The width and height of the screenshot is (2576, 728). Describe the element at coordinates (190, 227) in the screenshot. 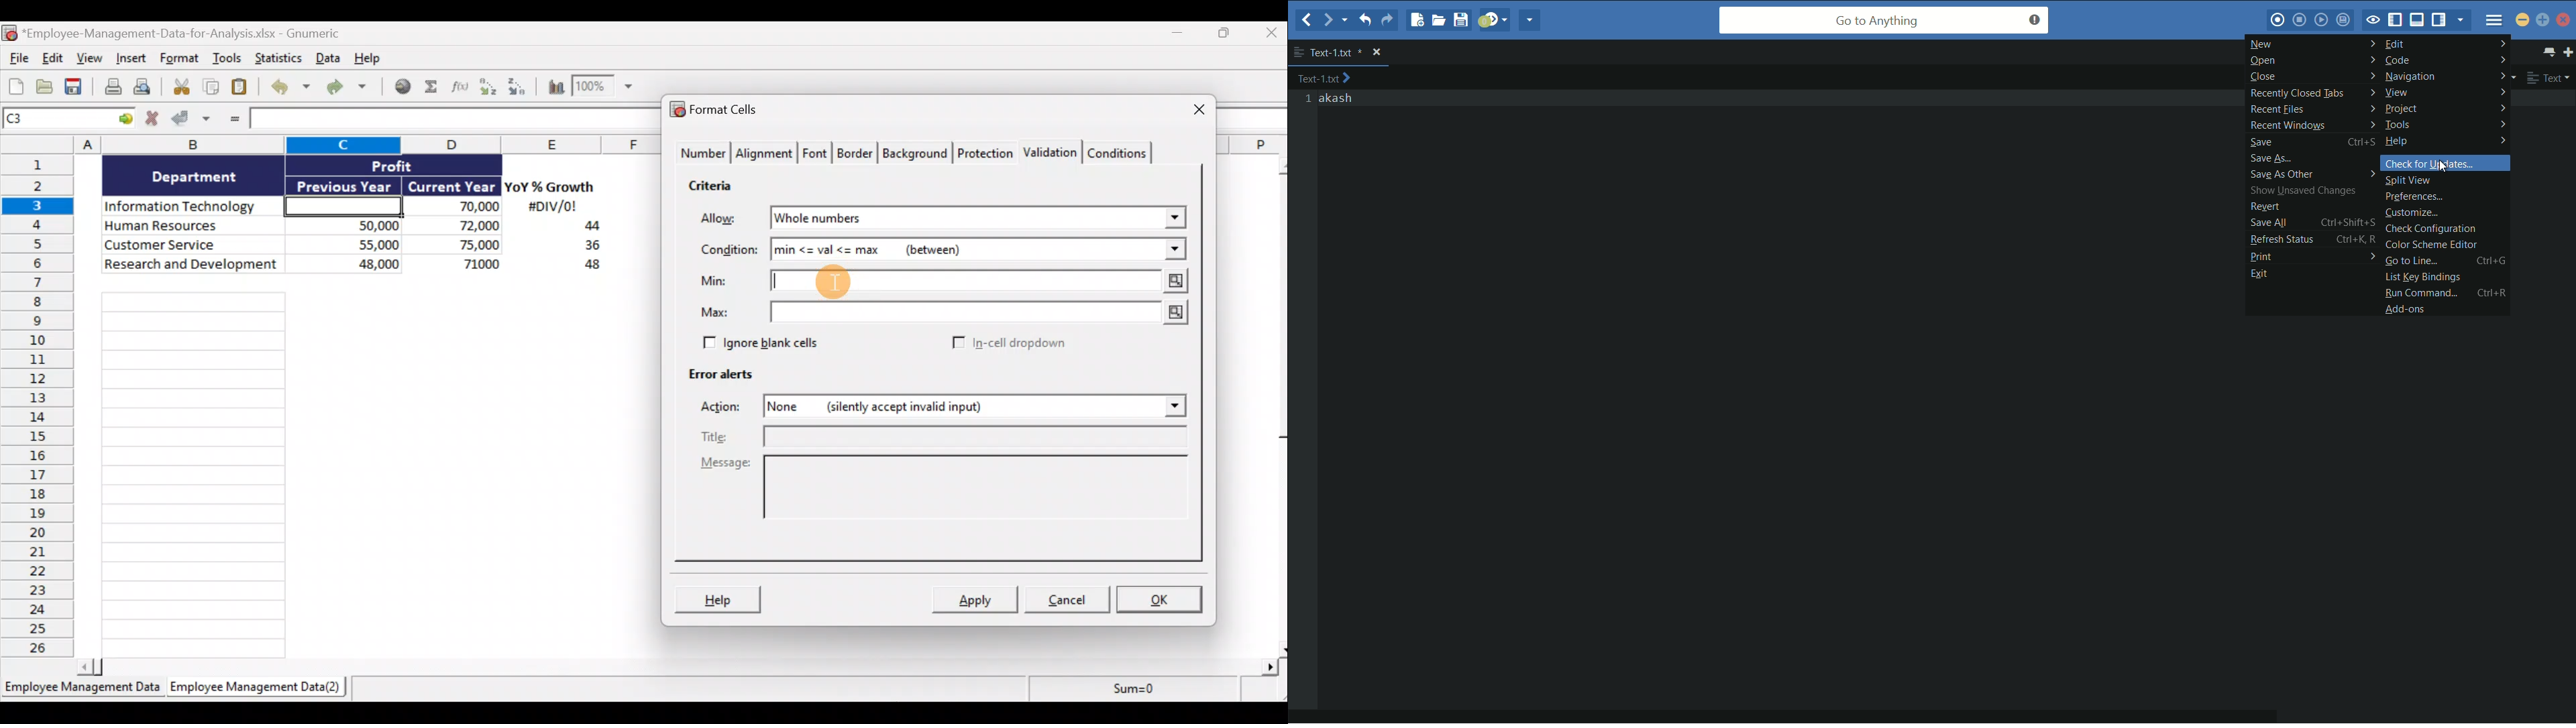

I see `Human Resources` at that location.